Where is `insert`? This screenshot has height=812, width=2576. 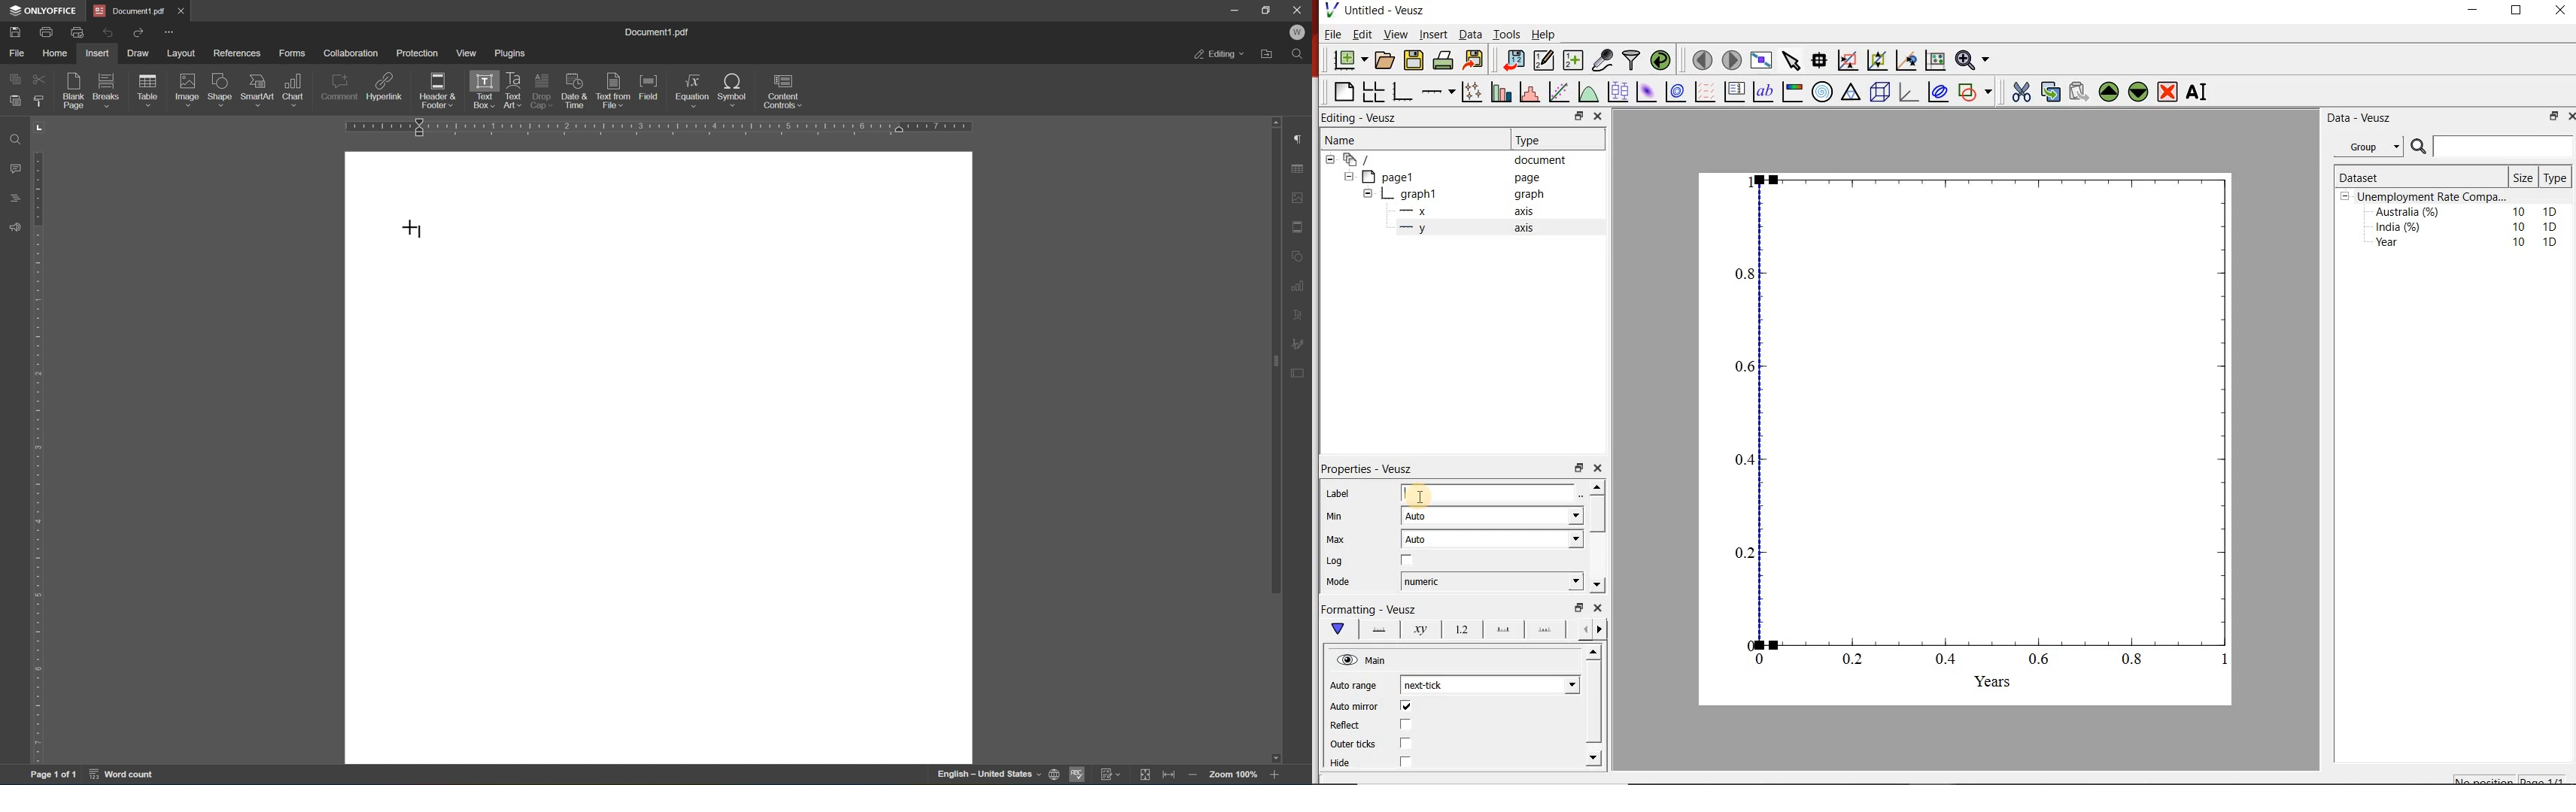 insert is located at coordinates (96, 54).